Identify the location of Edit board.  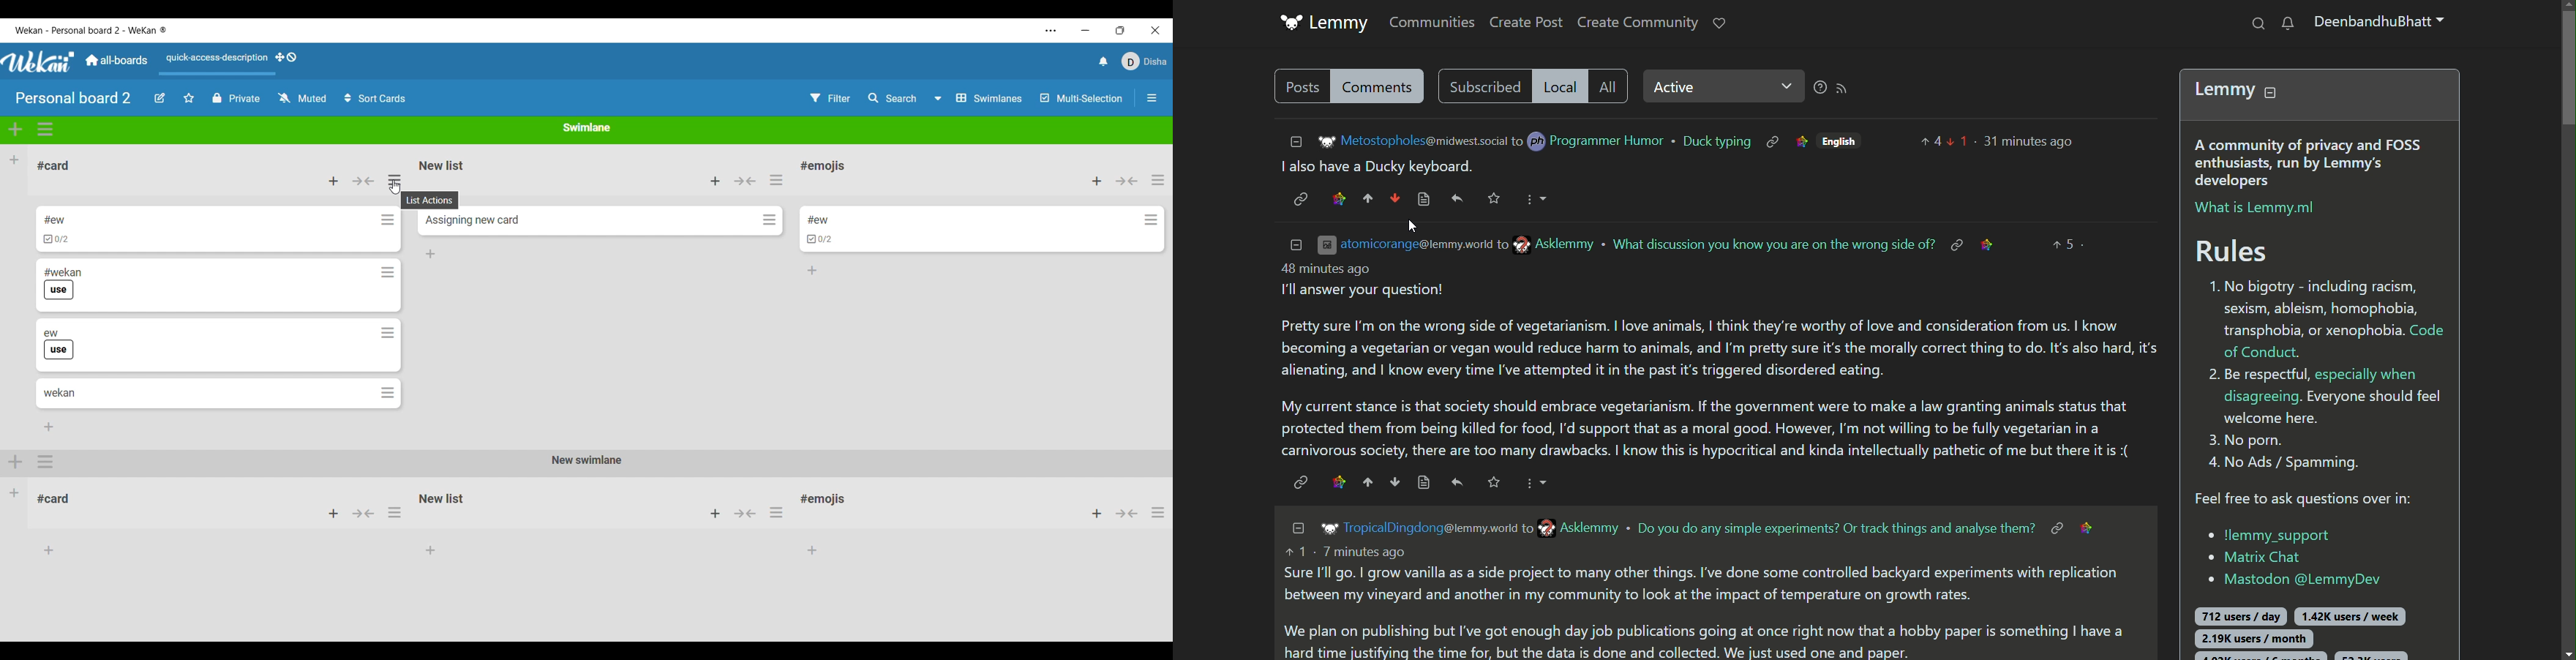
(159, 98).